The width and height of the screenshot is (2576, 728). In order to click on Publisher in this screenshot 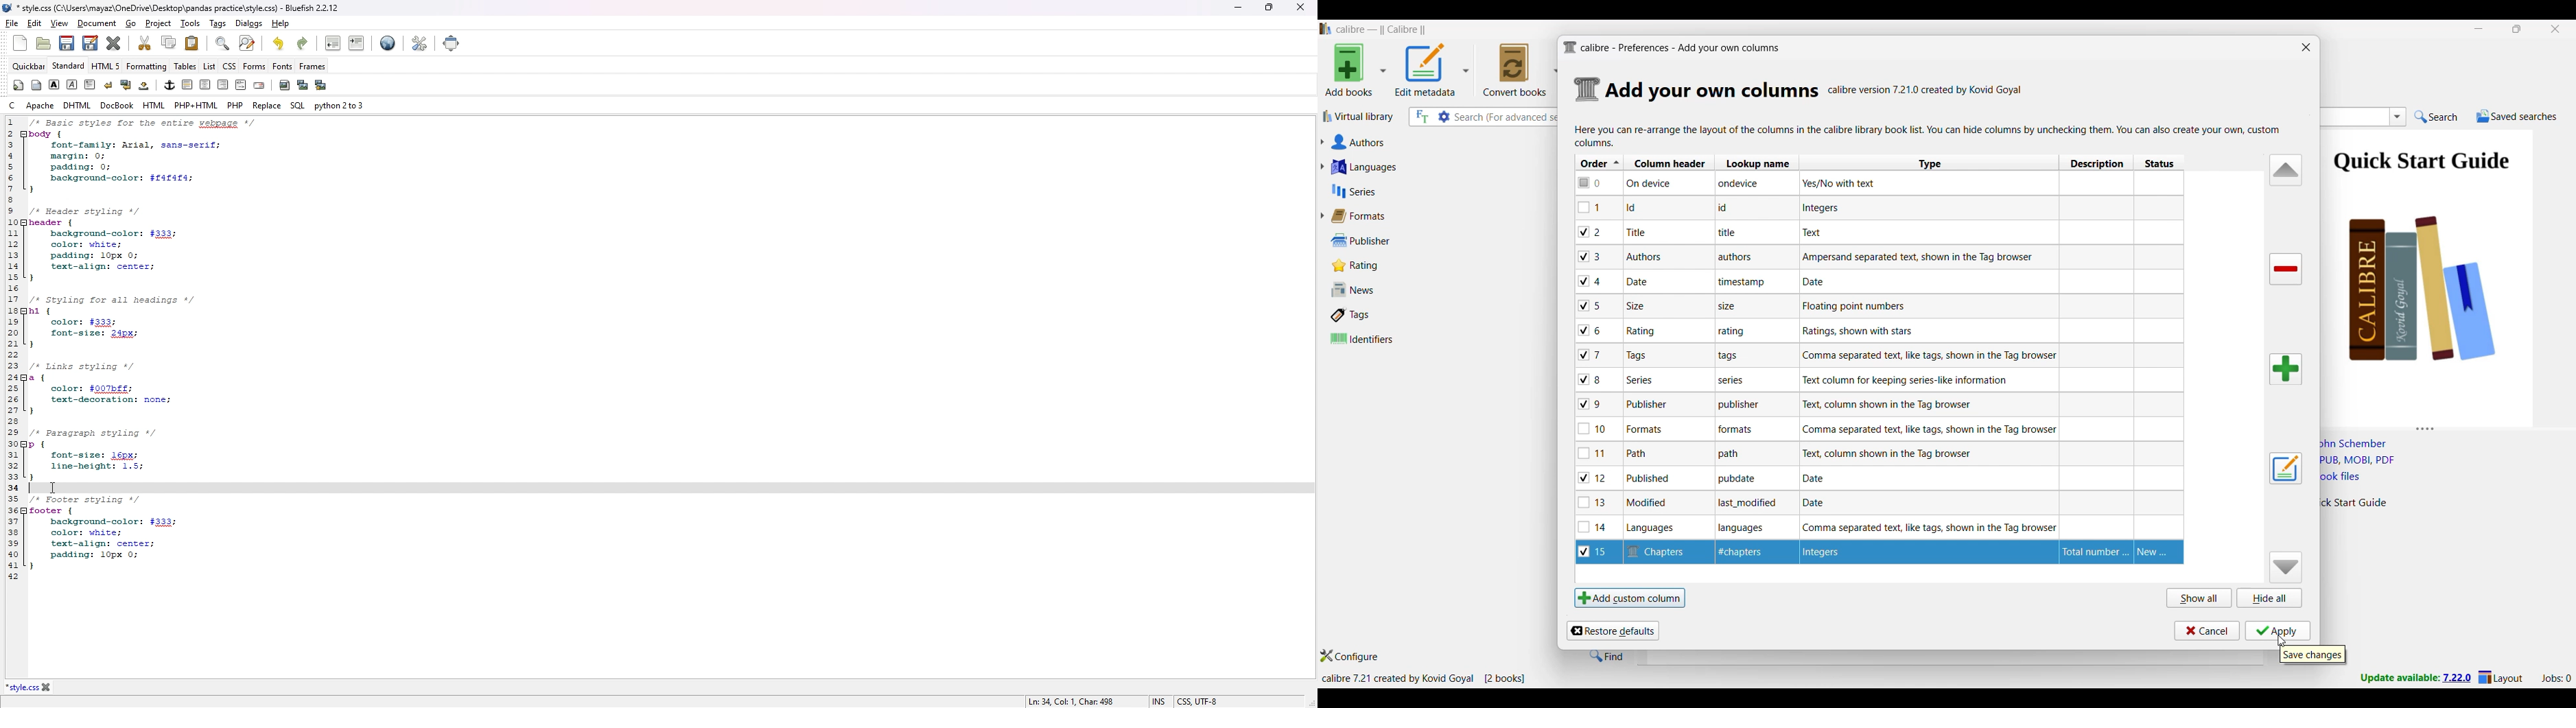, I will do `click(1376, 241)`.